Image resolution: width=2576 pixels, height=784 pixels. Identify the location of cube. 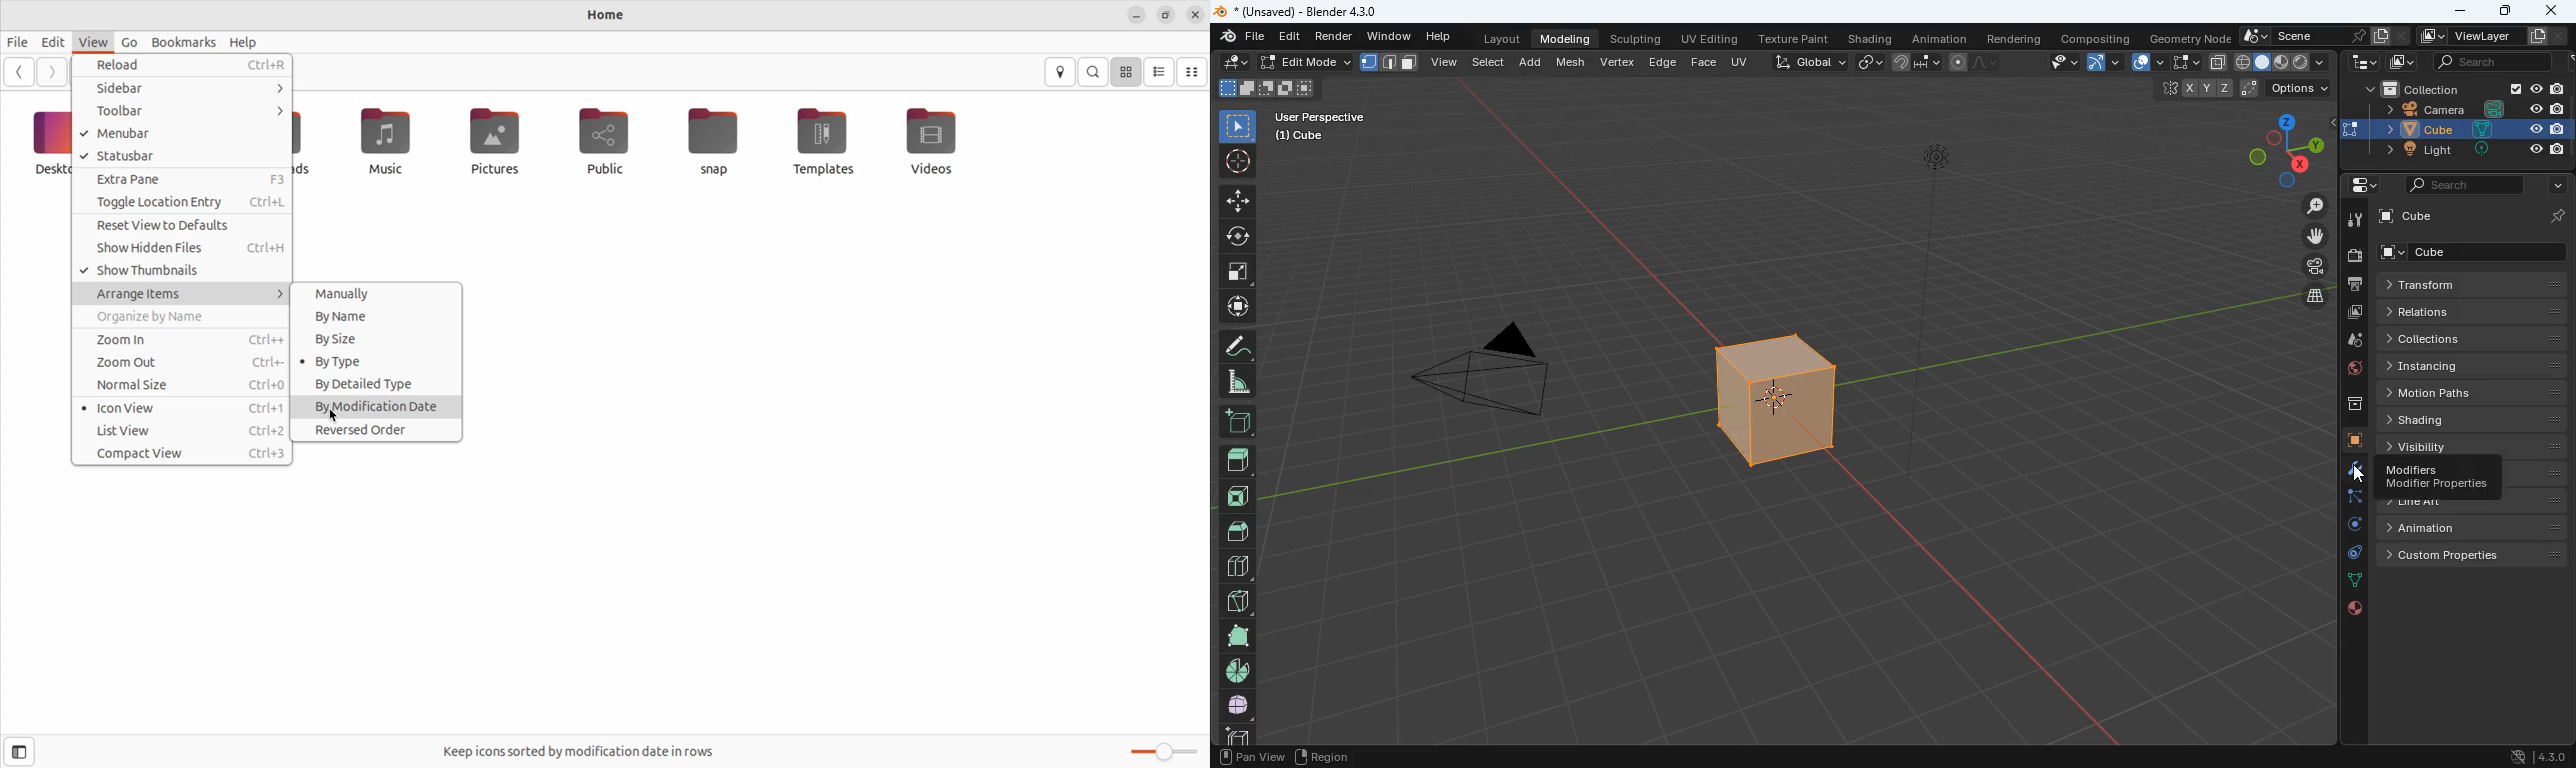
(2457, 130).